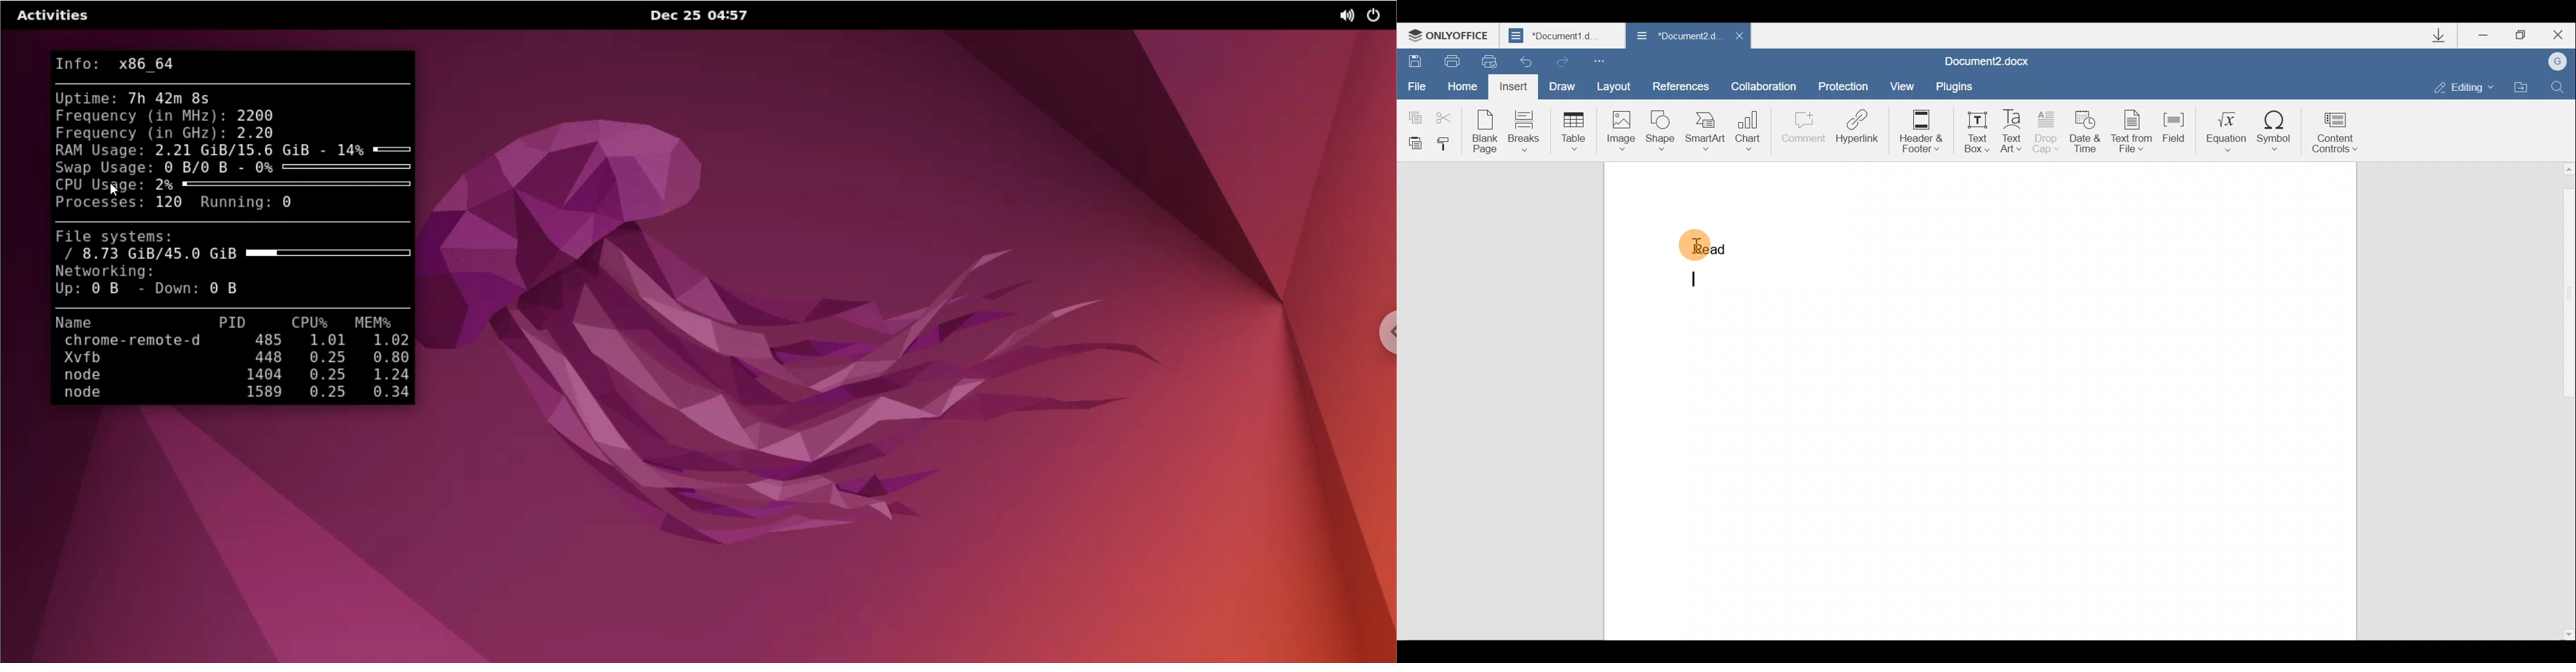 This screenshot has height=672, width=2576. I want to click on Cursor, so click(1717, 247).